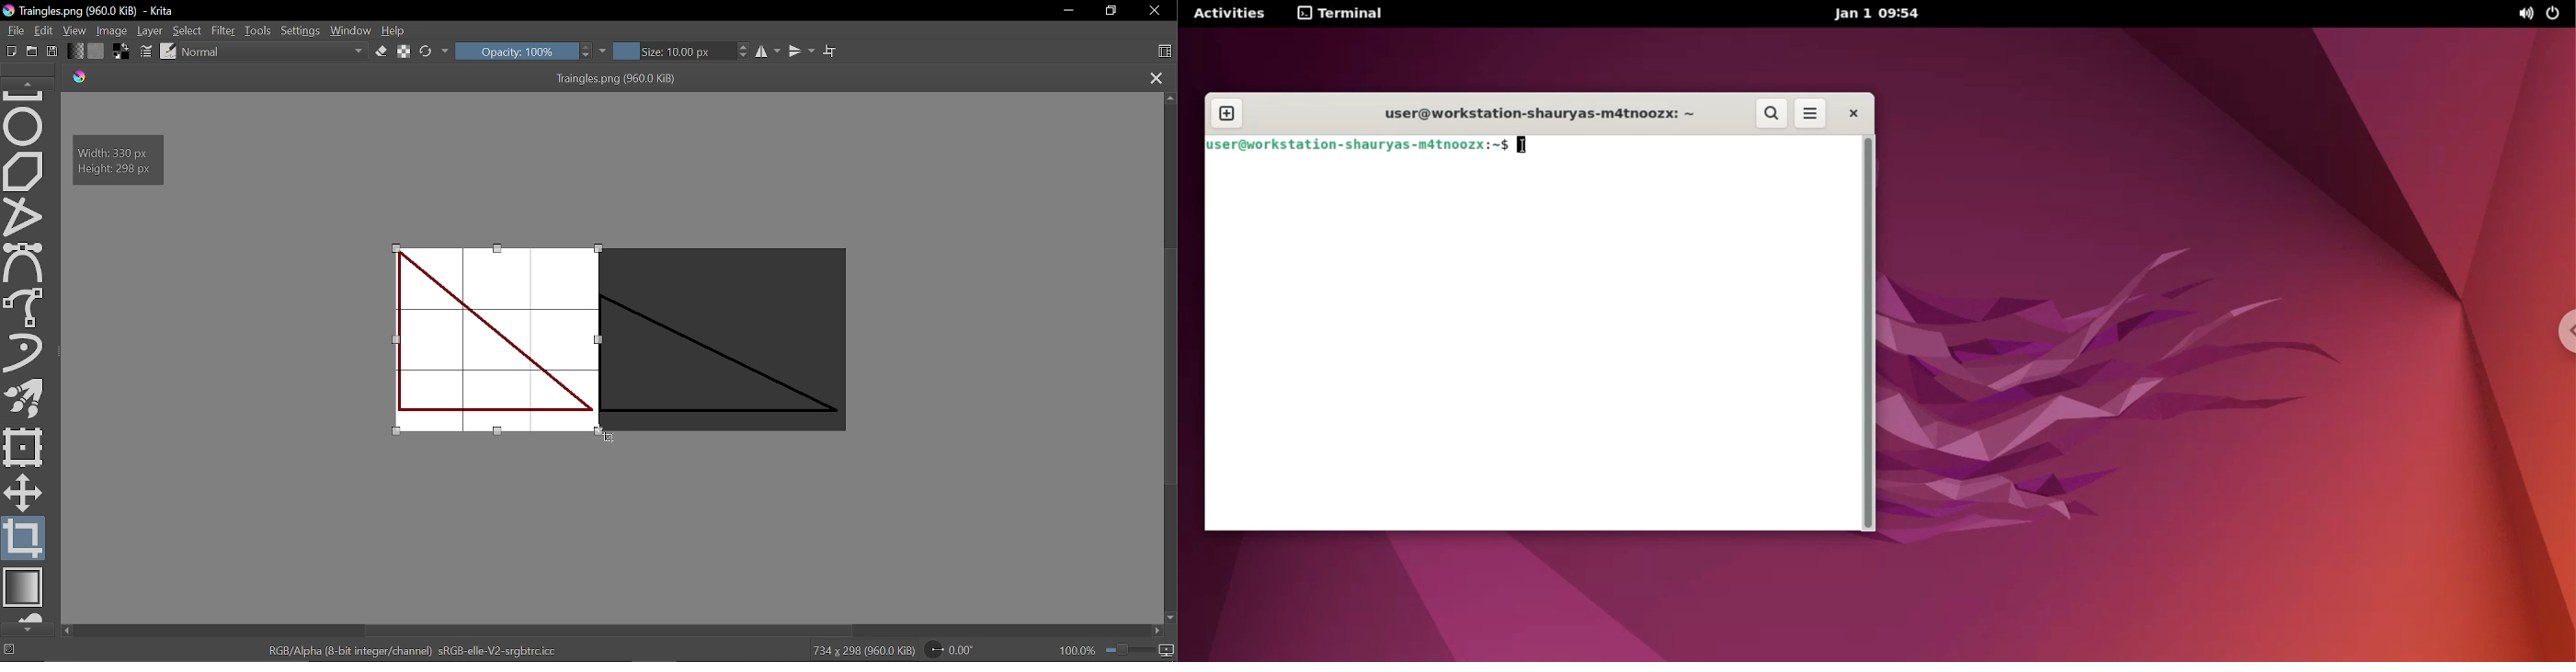 Image resolution: width=2576 pixels, height=672 pixels. Describe the element at coordinates (496, 341) in the screenshot. I see `Cropped image` at that location.